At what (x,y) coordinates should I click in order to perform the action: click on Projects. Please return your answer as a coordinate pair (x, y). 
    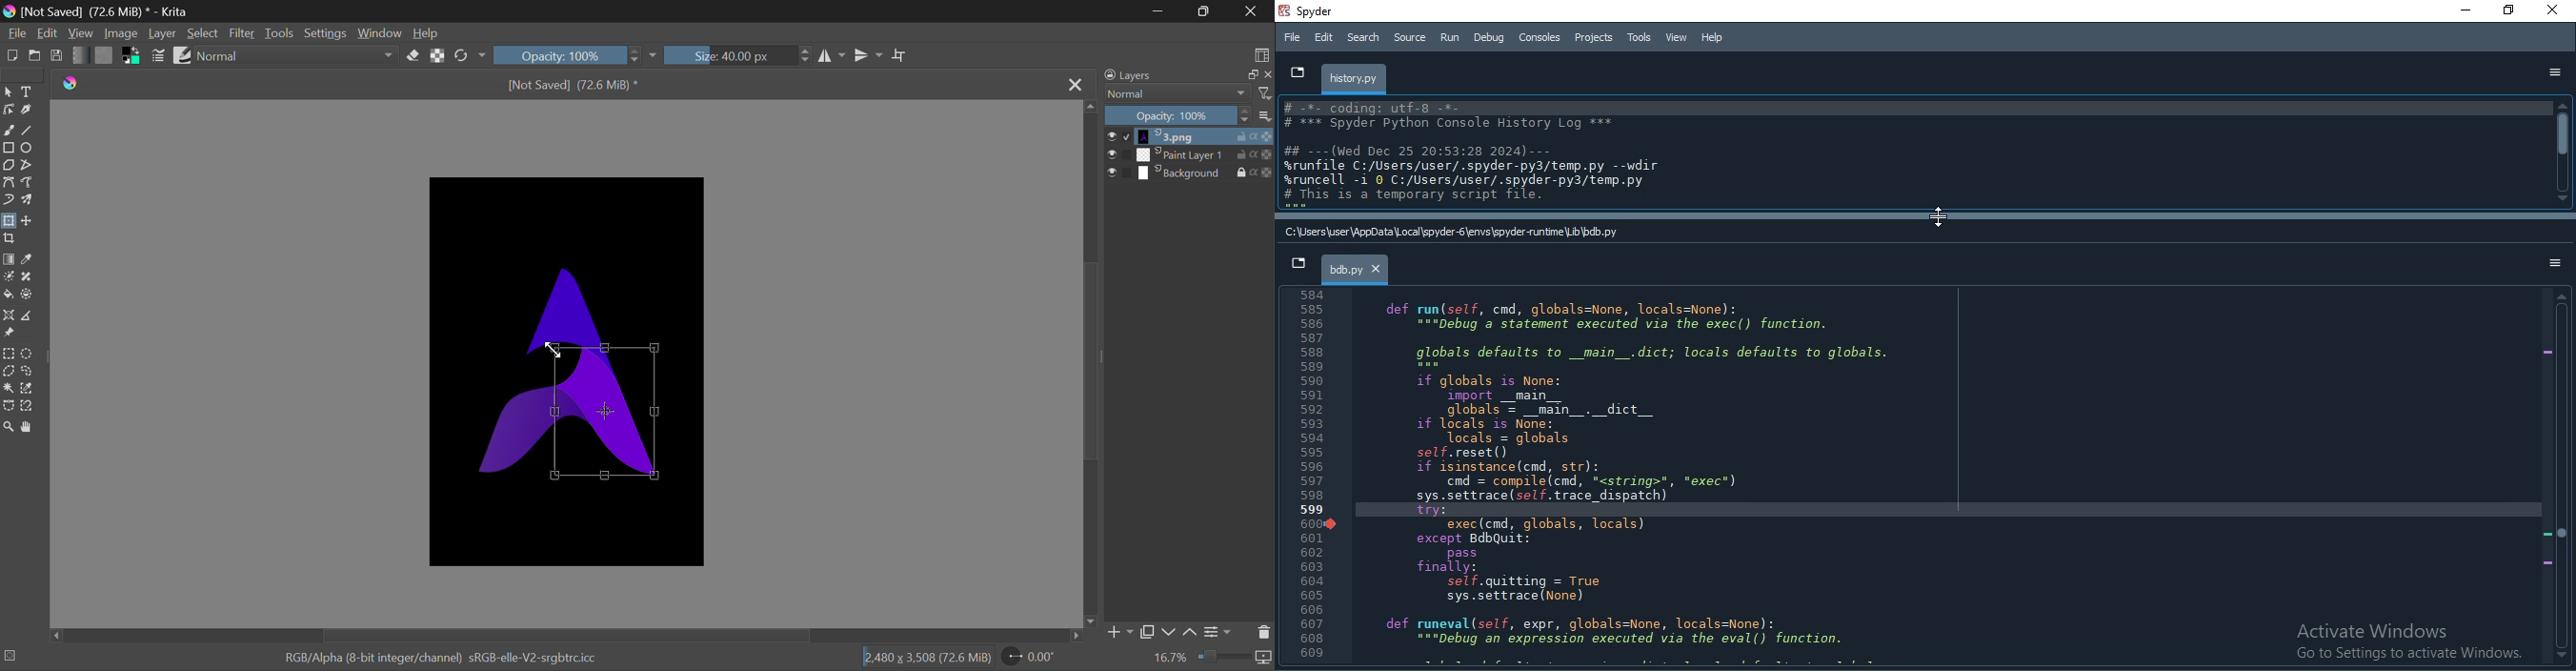
    Looking at the image, I should click on (1596, 38).